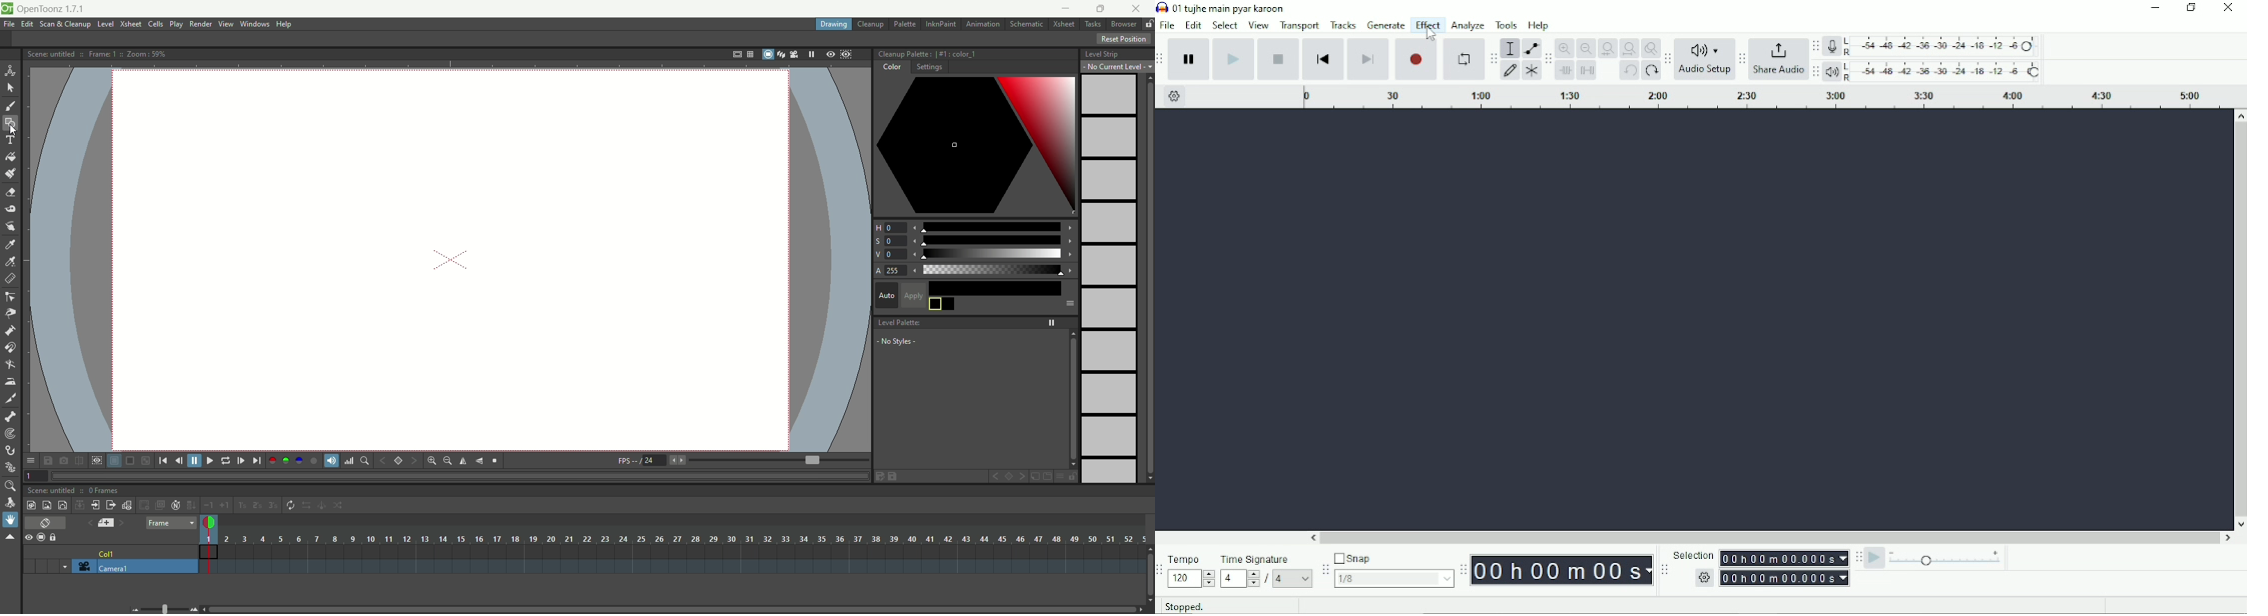 Image resolution: width=2268 pixels, height=616 pixels. Describe the element at coordinates (1259, 26) in the screenshot. I see `View` at that location.